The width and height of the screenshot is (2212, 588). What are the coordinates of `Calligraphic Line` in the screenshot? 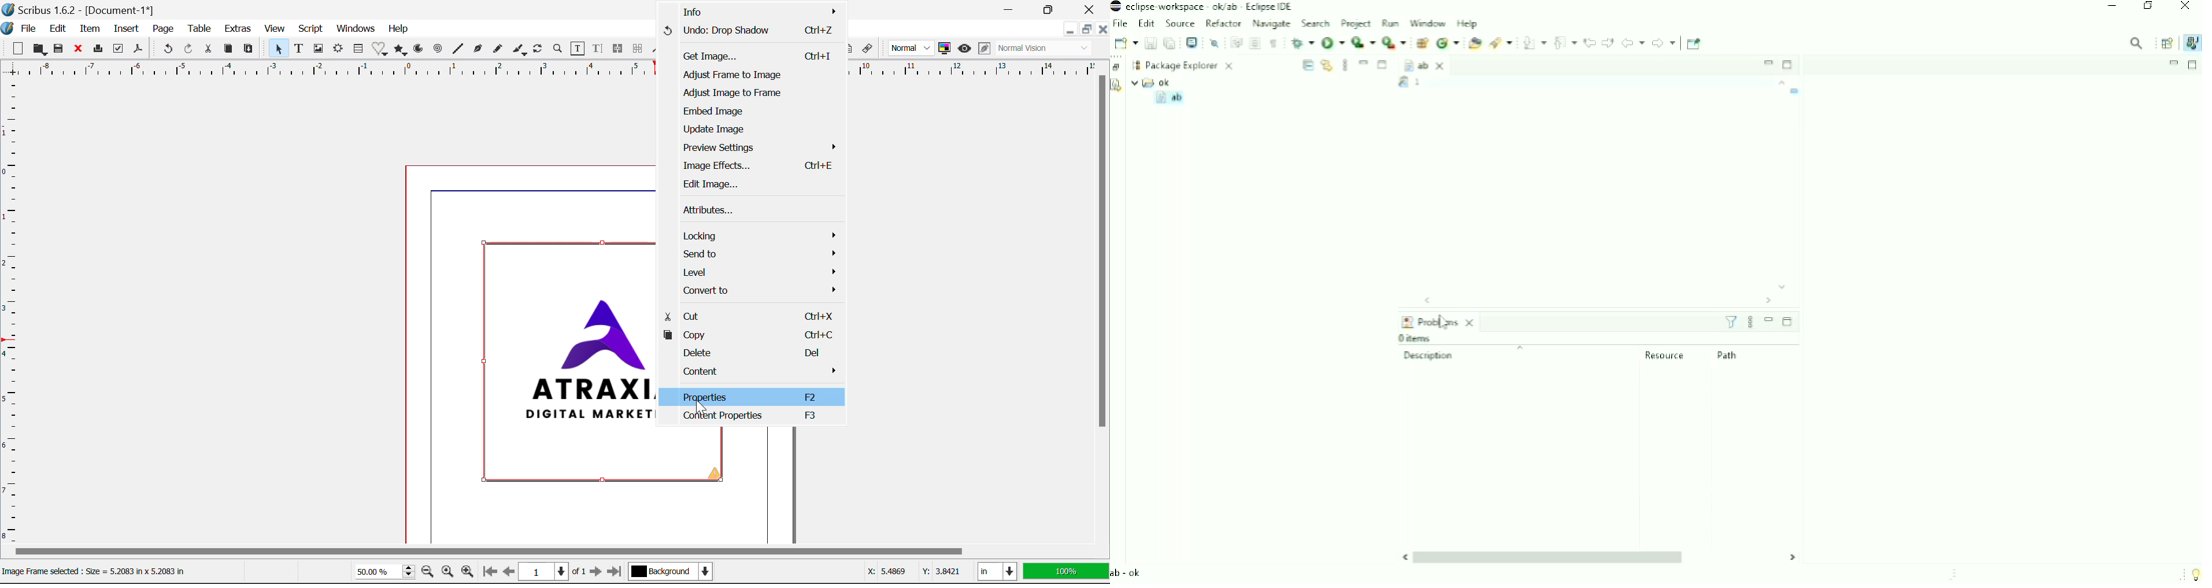 It's located at (520, 51).